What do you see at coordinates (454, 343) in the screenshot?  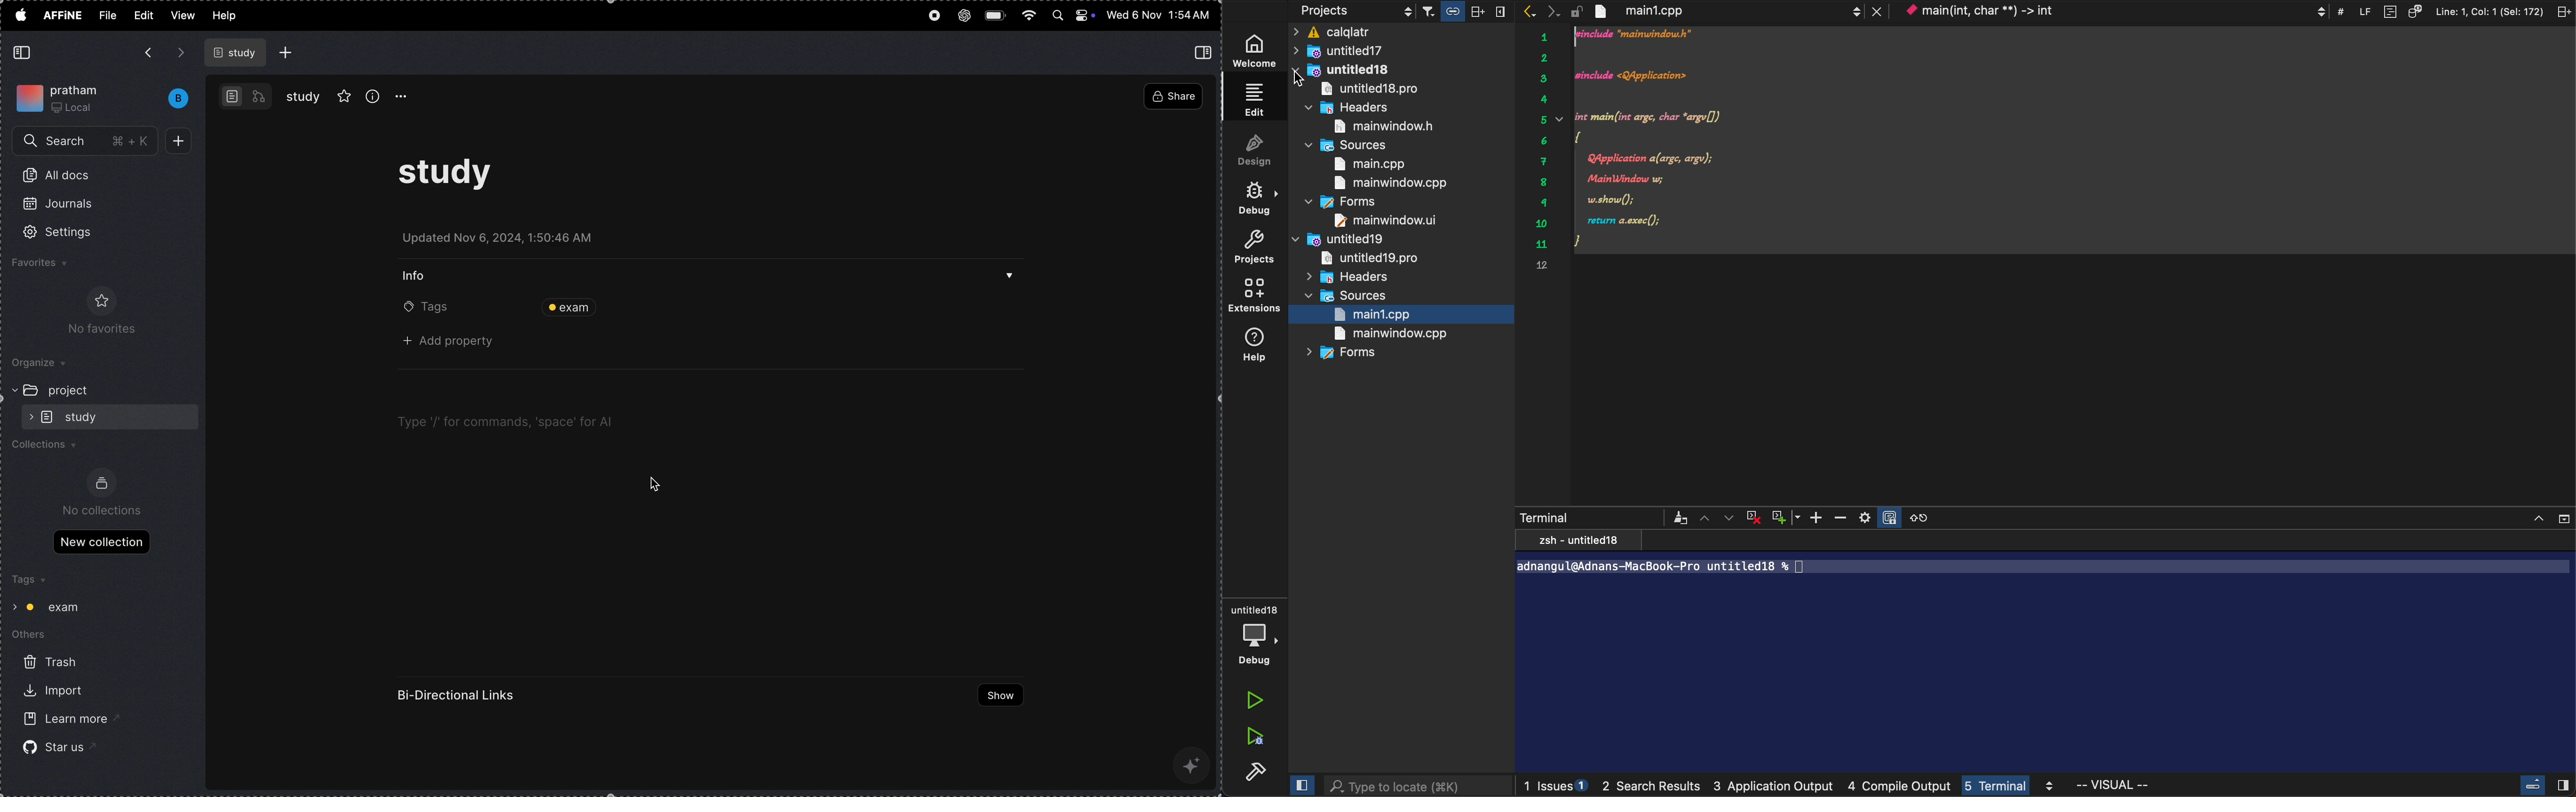 I see `+ add property` at bounding box center [454, 343].